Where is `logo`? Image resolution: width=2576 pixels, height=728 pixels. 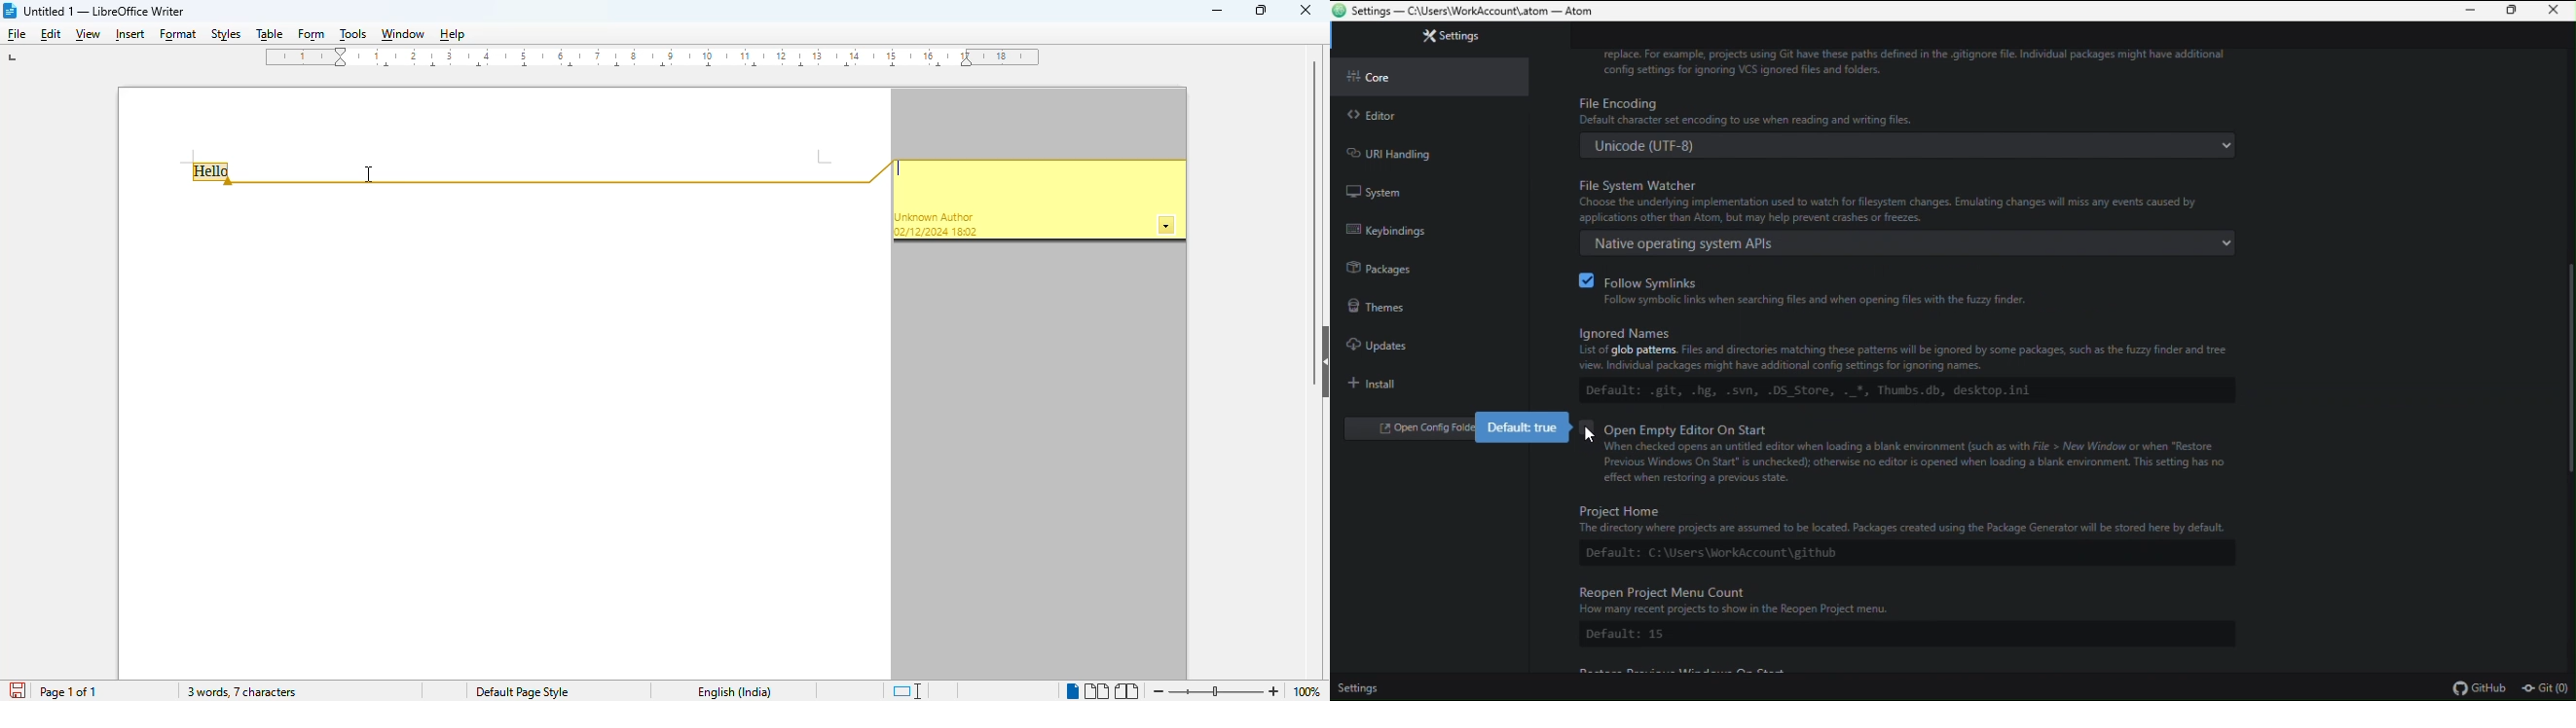 logo is located at coordinates (11, 11).